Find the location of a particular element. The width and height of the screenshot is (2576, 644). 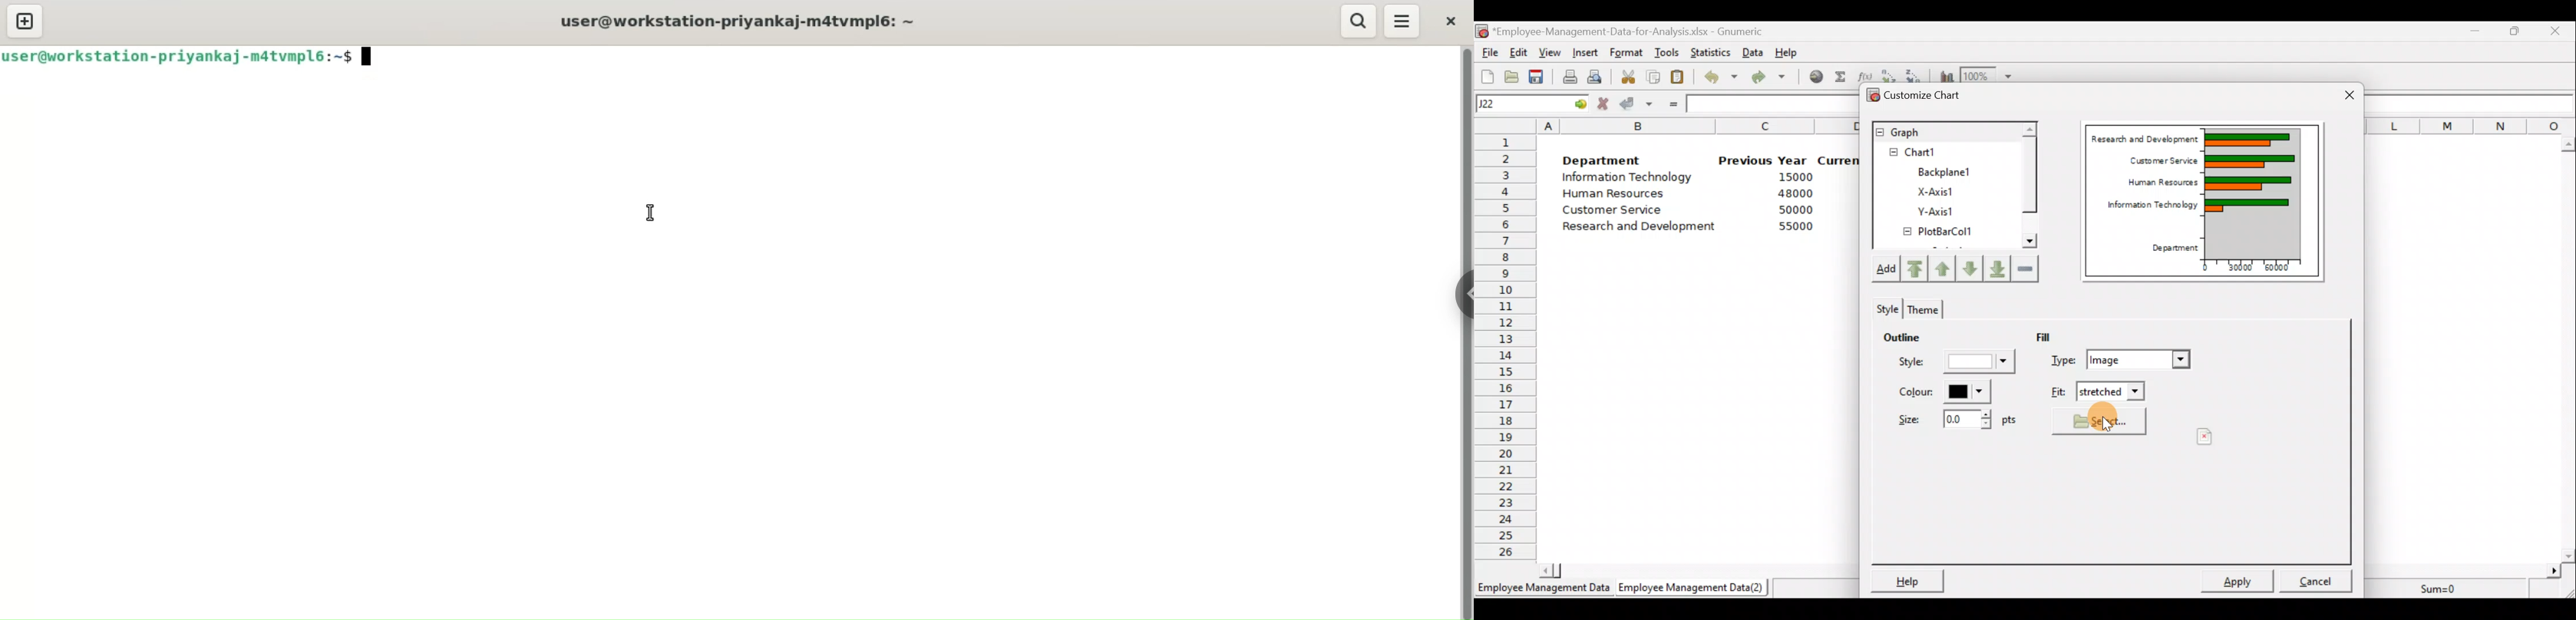

Close is located at coordinates (2558, 30).